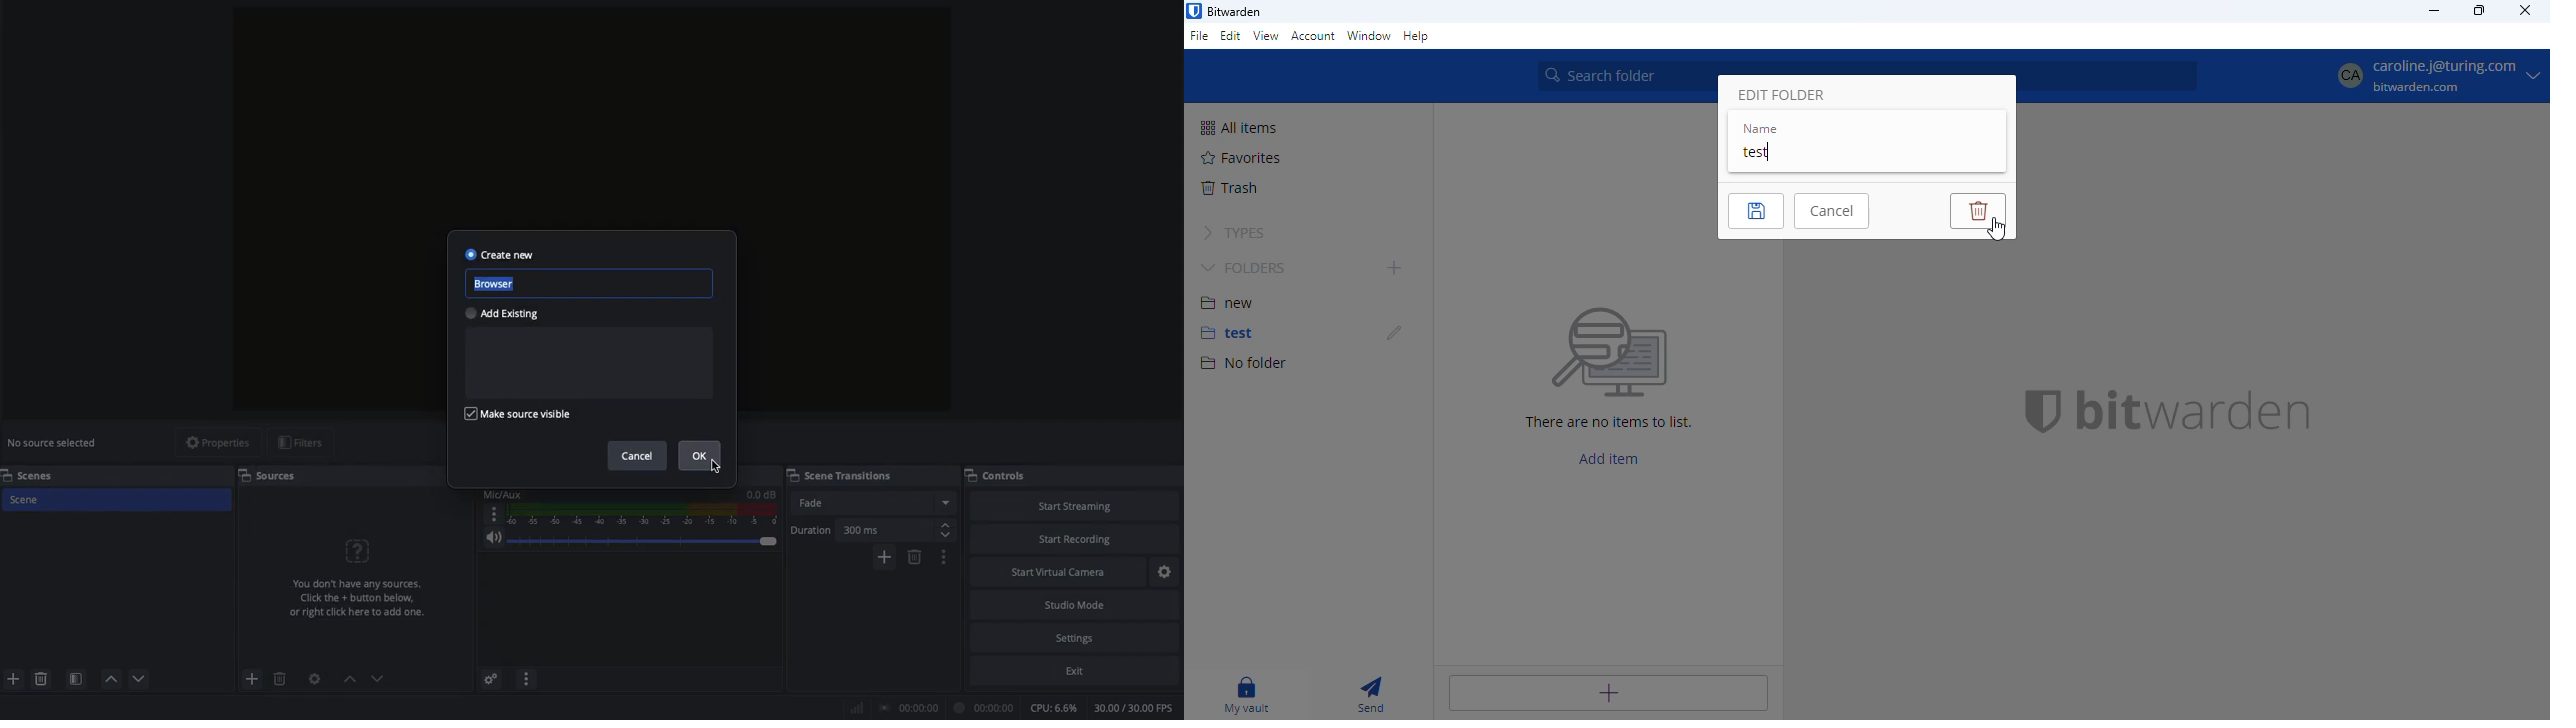  Describe the element at coordinates (144, 676) in the screenshot. I see `move down` at that location.